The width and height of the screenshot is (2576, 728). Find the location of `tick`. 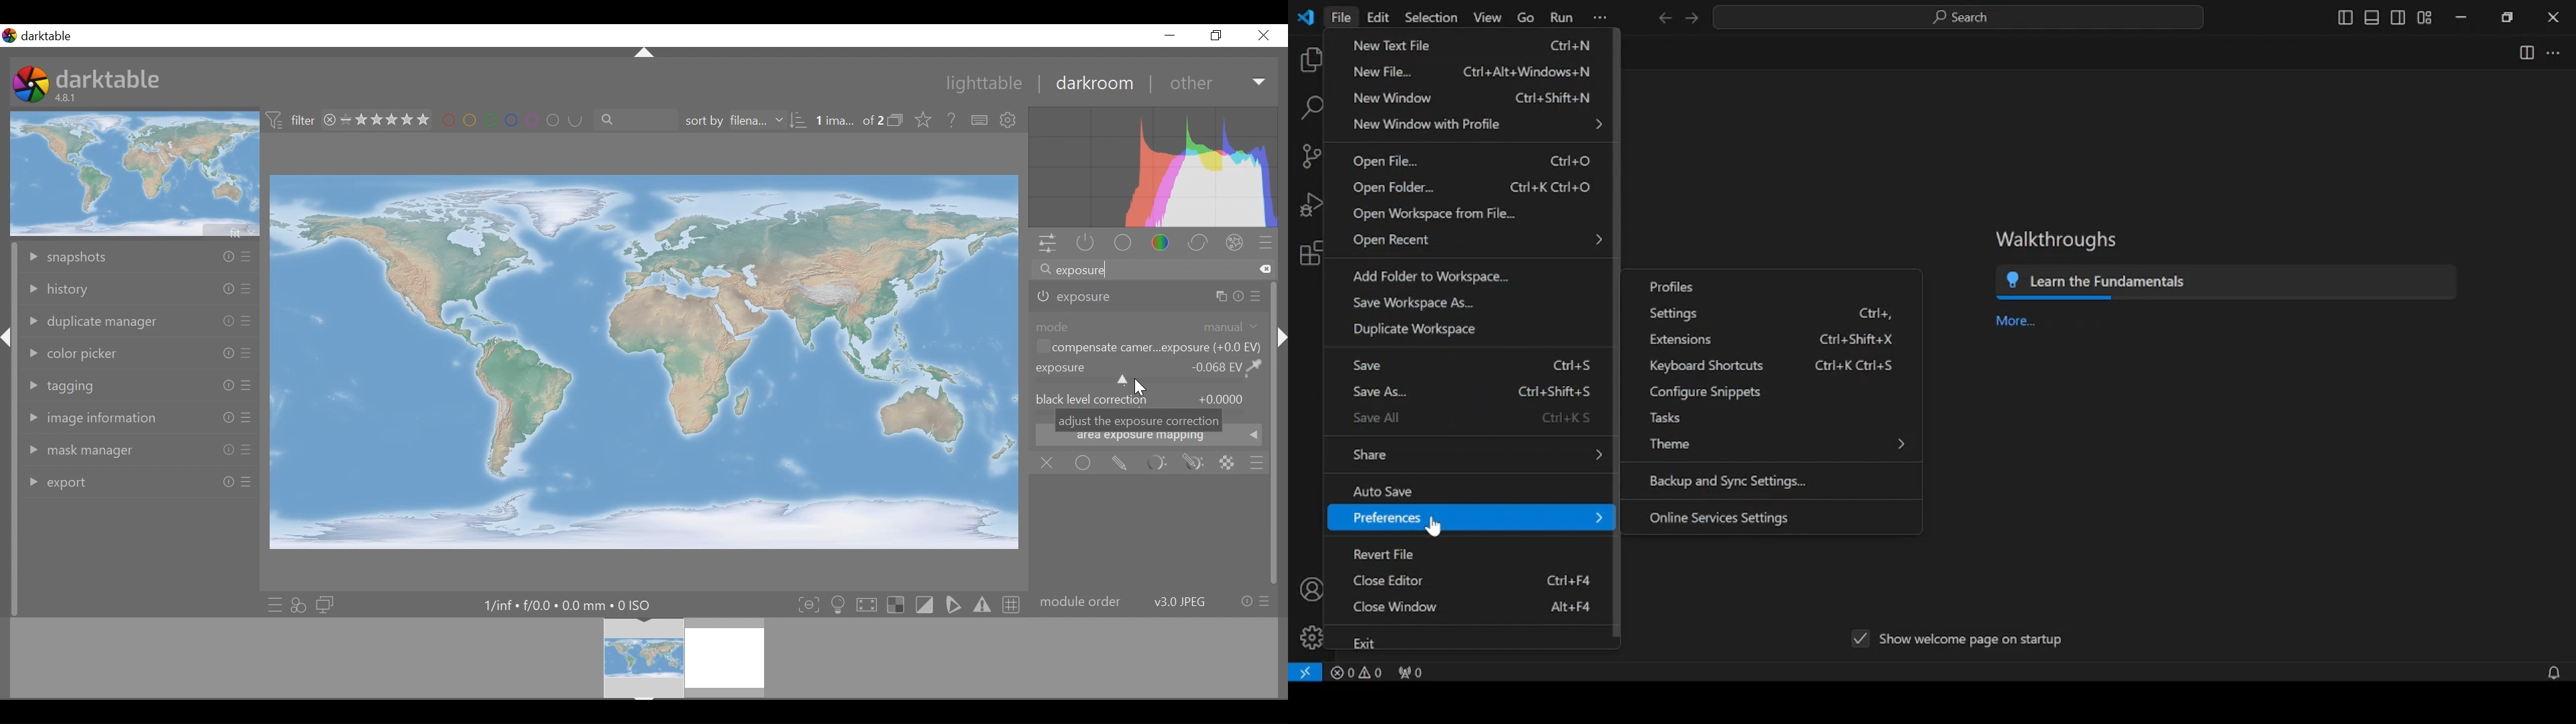

tick is located at coordinates (1858, 641).